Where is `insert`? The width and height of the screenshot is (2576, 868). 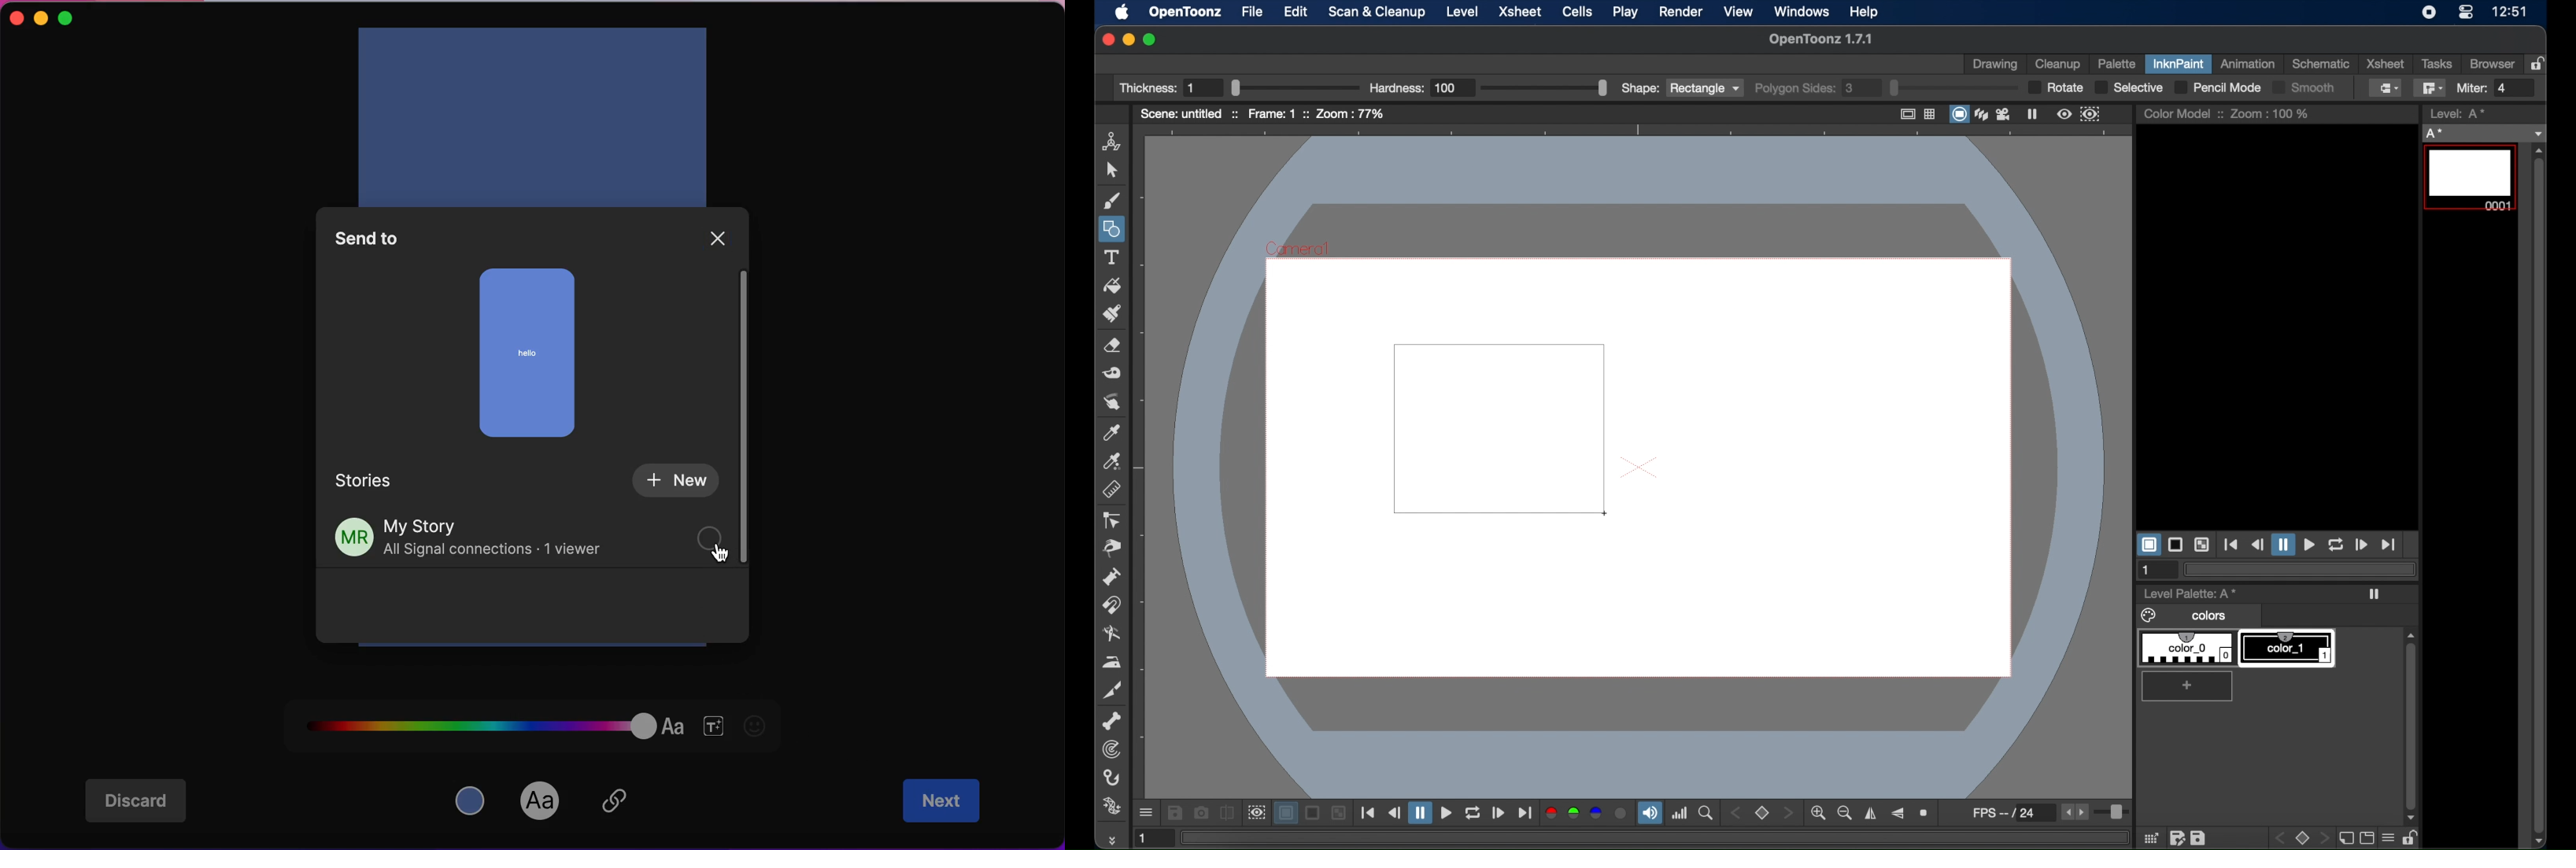
insert is located at coordinates (630, 805).